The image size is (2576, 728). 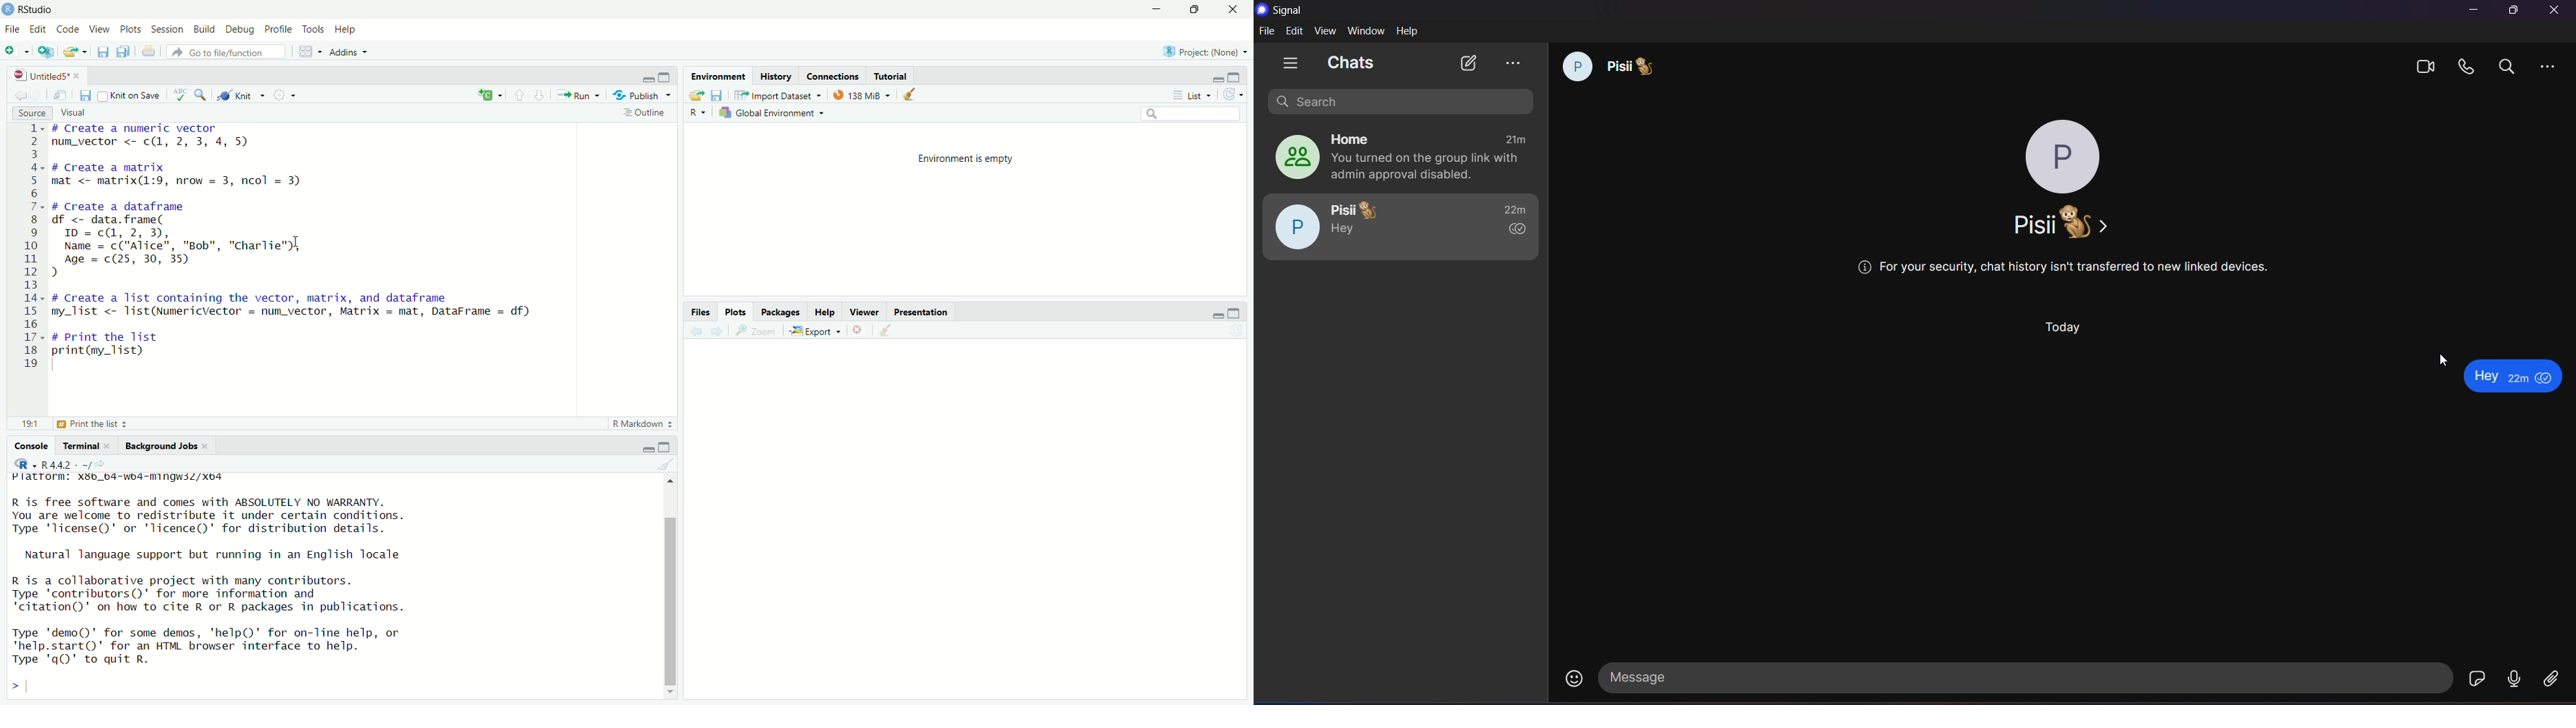 What do you see at coordinates (182, 94) in the screenshot?
I see `abc` at bounding box center [182, 94].